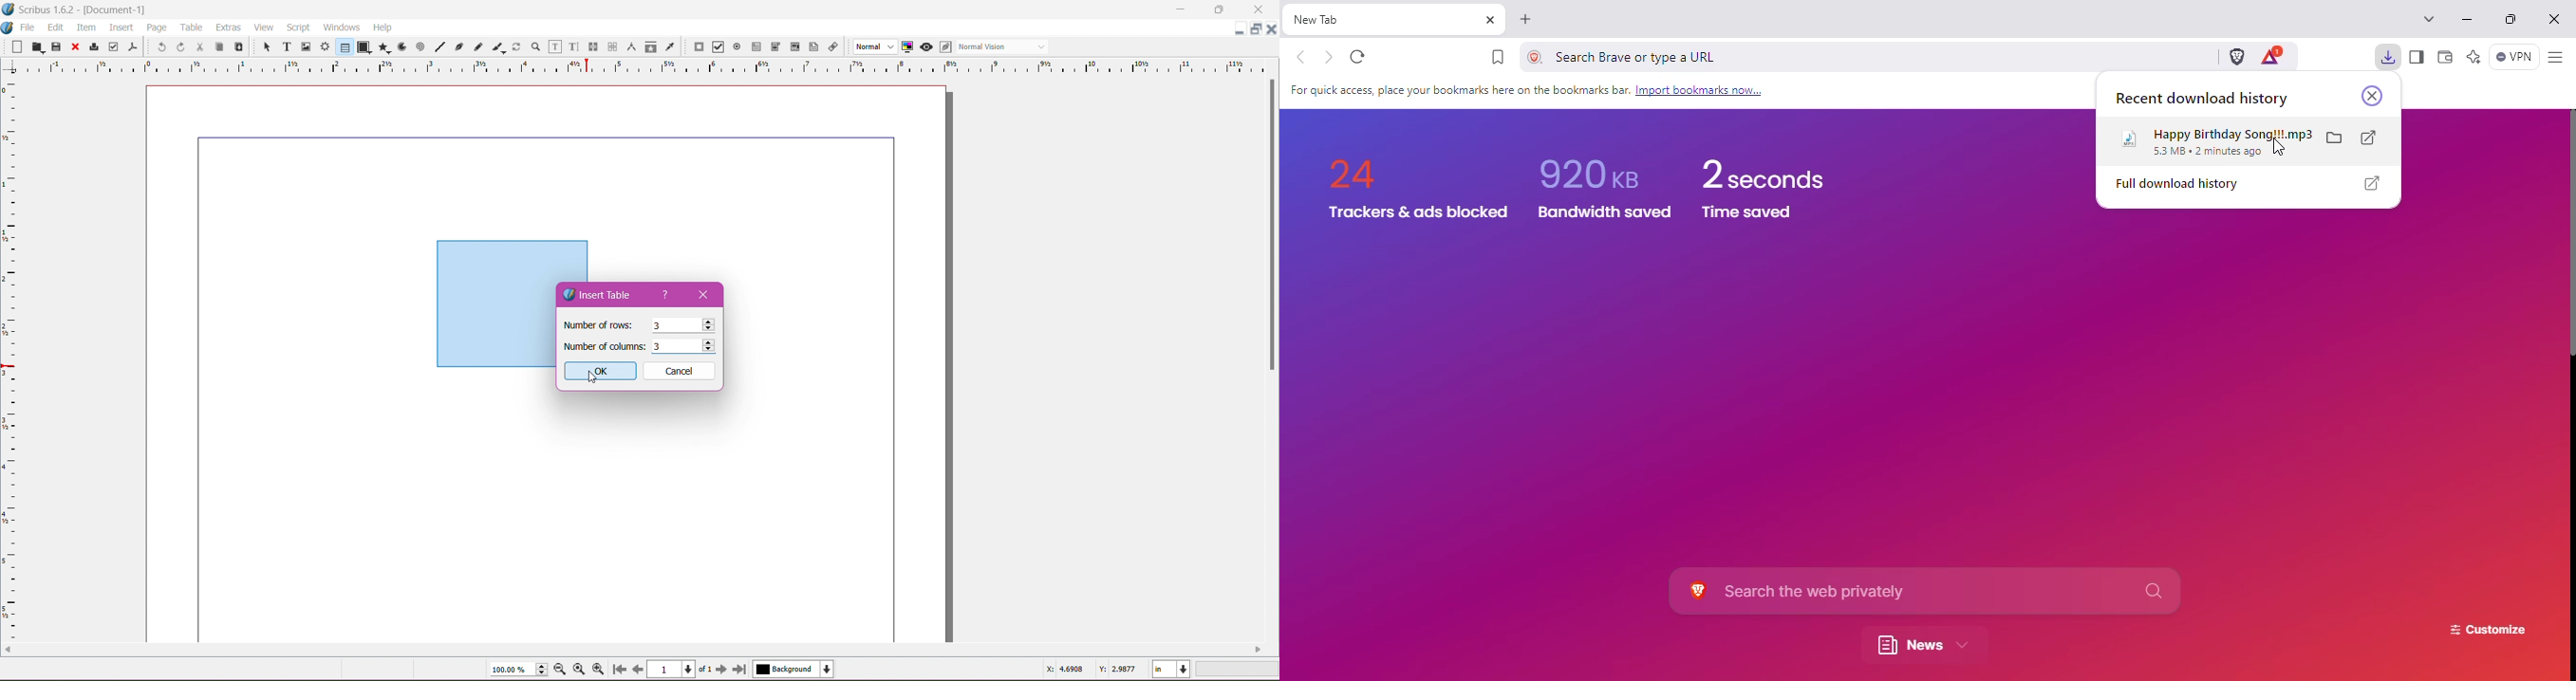 The image size is (2576, 700). Describe the element at coordinates (697, 47) in the screenshot. I see `PDF Push button` at that location.